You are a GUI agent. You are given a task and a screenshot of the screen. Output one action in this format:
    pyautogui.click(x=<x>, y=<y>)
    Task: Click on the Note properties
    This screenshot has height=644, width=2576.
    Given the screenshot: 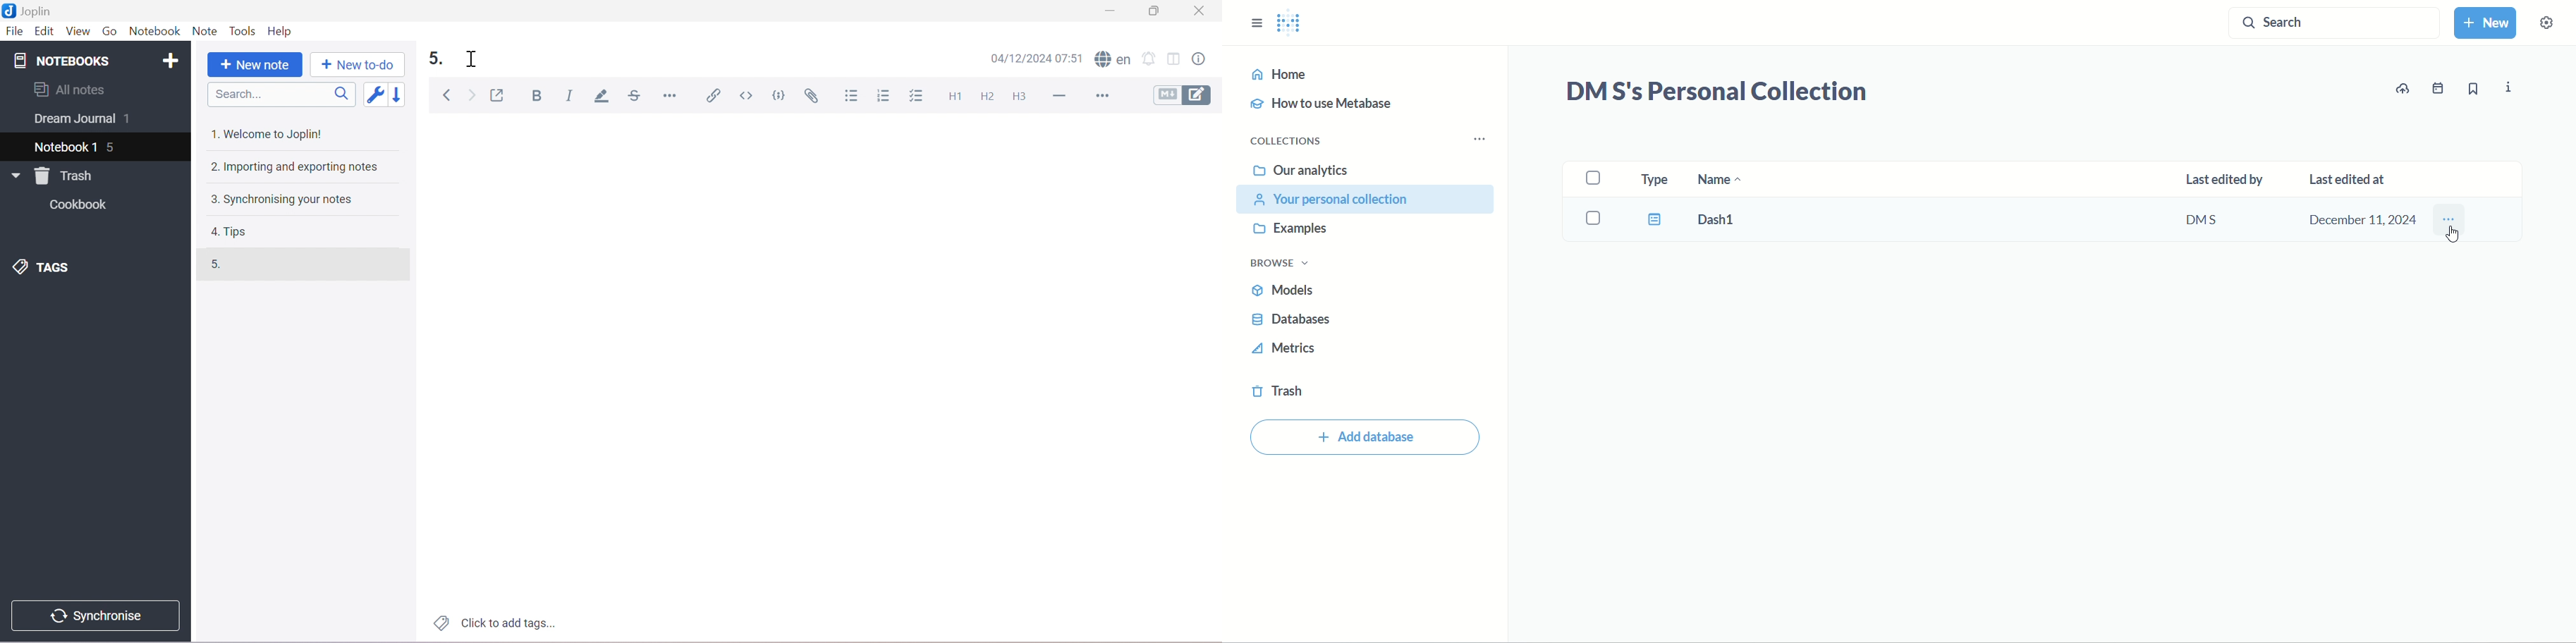 What is the action you would take?
    pyautogui.click(x=1205, y=58)
    